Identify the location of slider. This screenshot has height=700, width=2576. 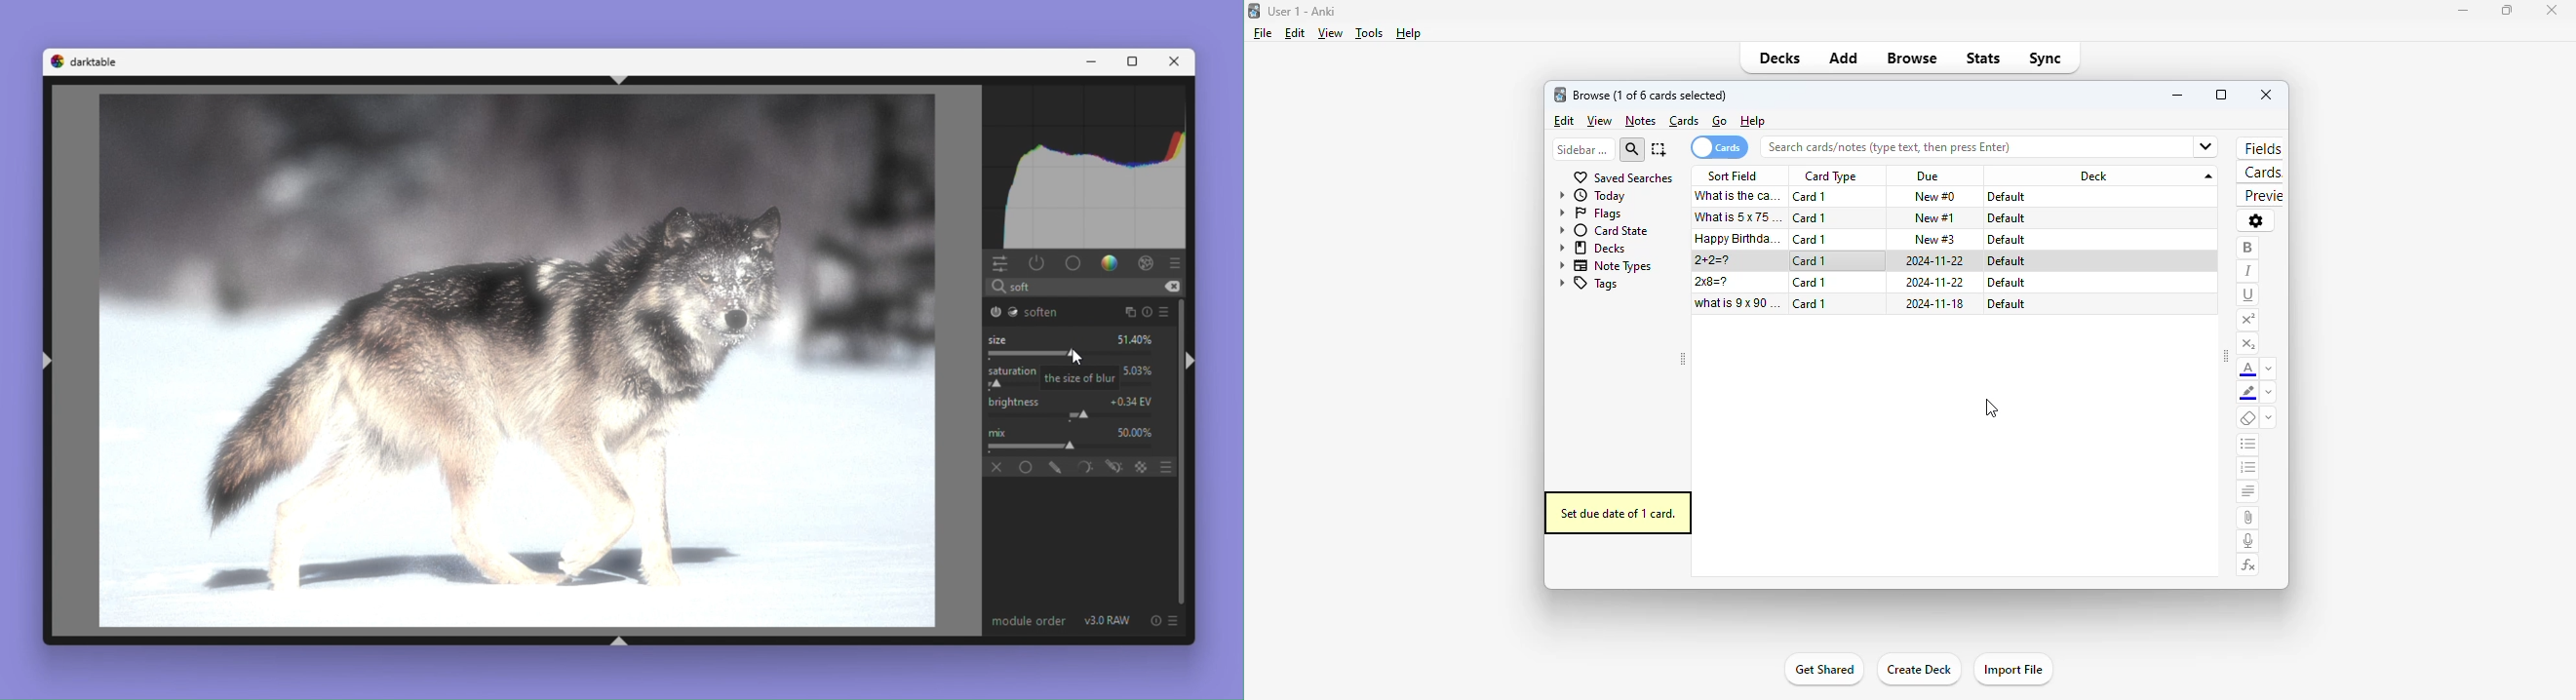
(1075, 414).